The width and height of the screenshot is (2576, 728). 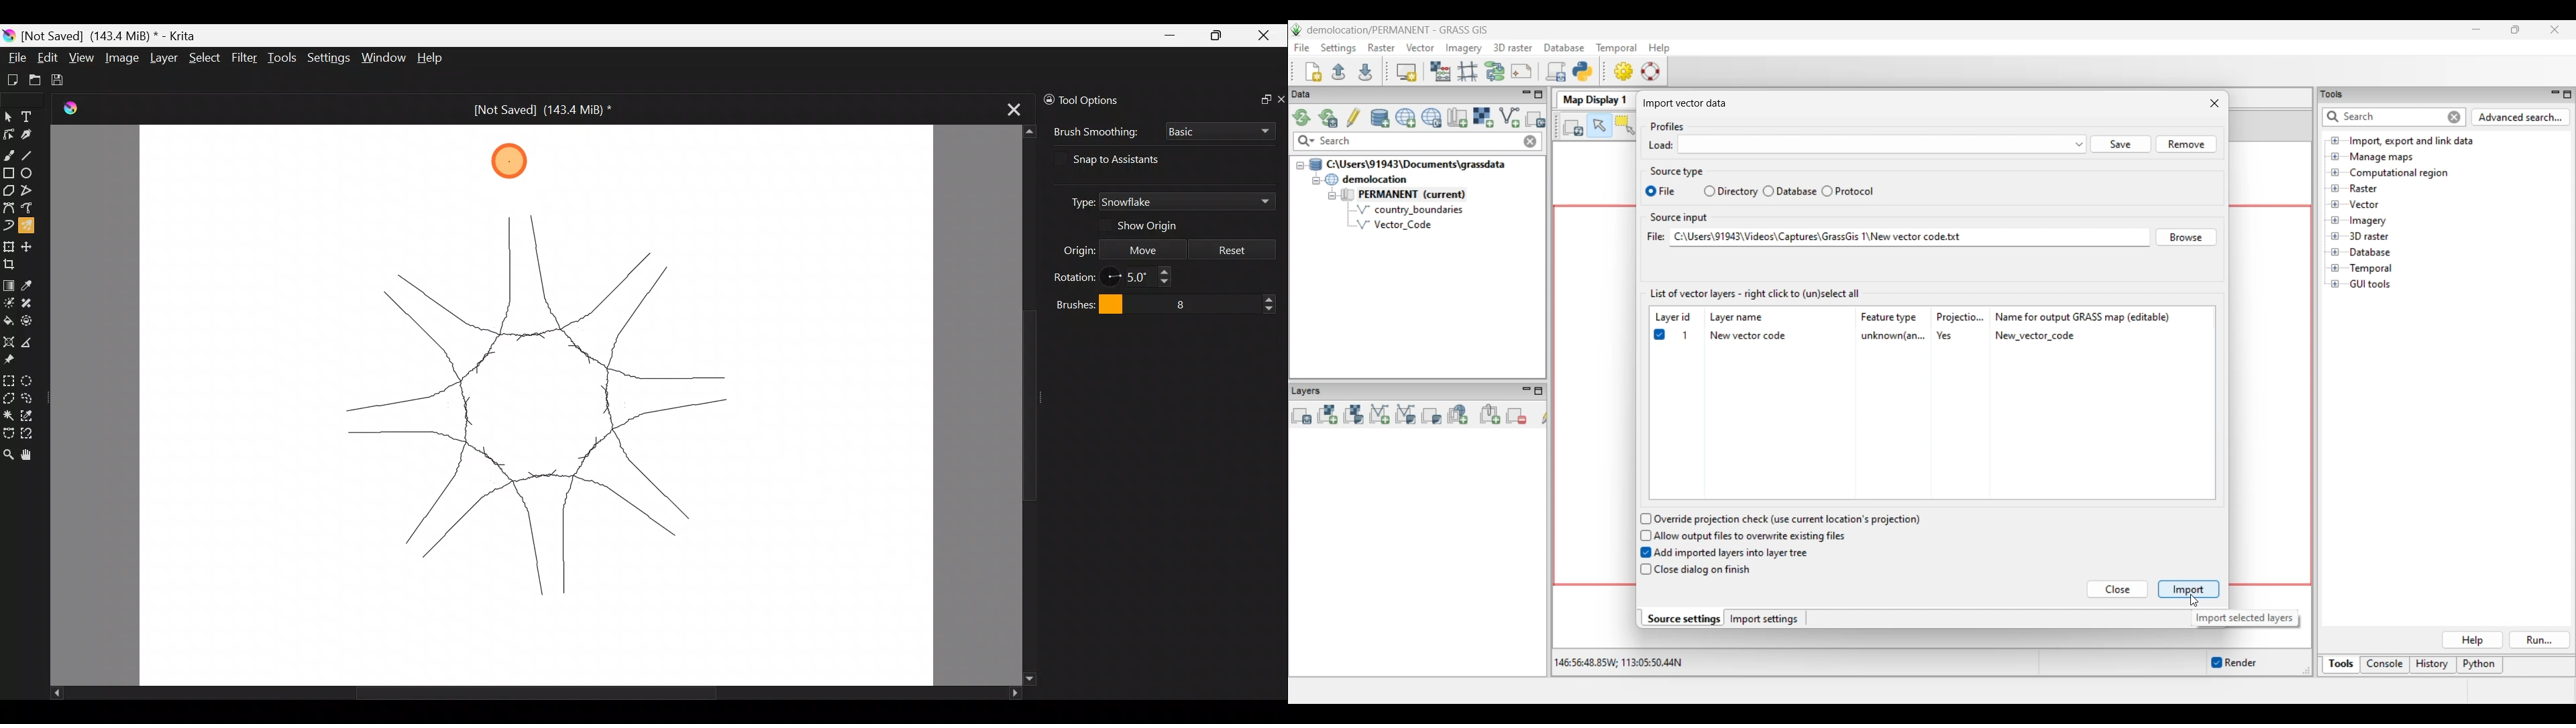 What do you see at coordinates (8, 379) in the screenshot?
I see `Rectangular selection tool` at bounding box center [8, 379].